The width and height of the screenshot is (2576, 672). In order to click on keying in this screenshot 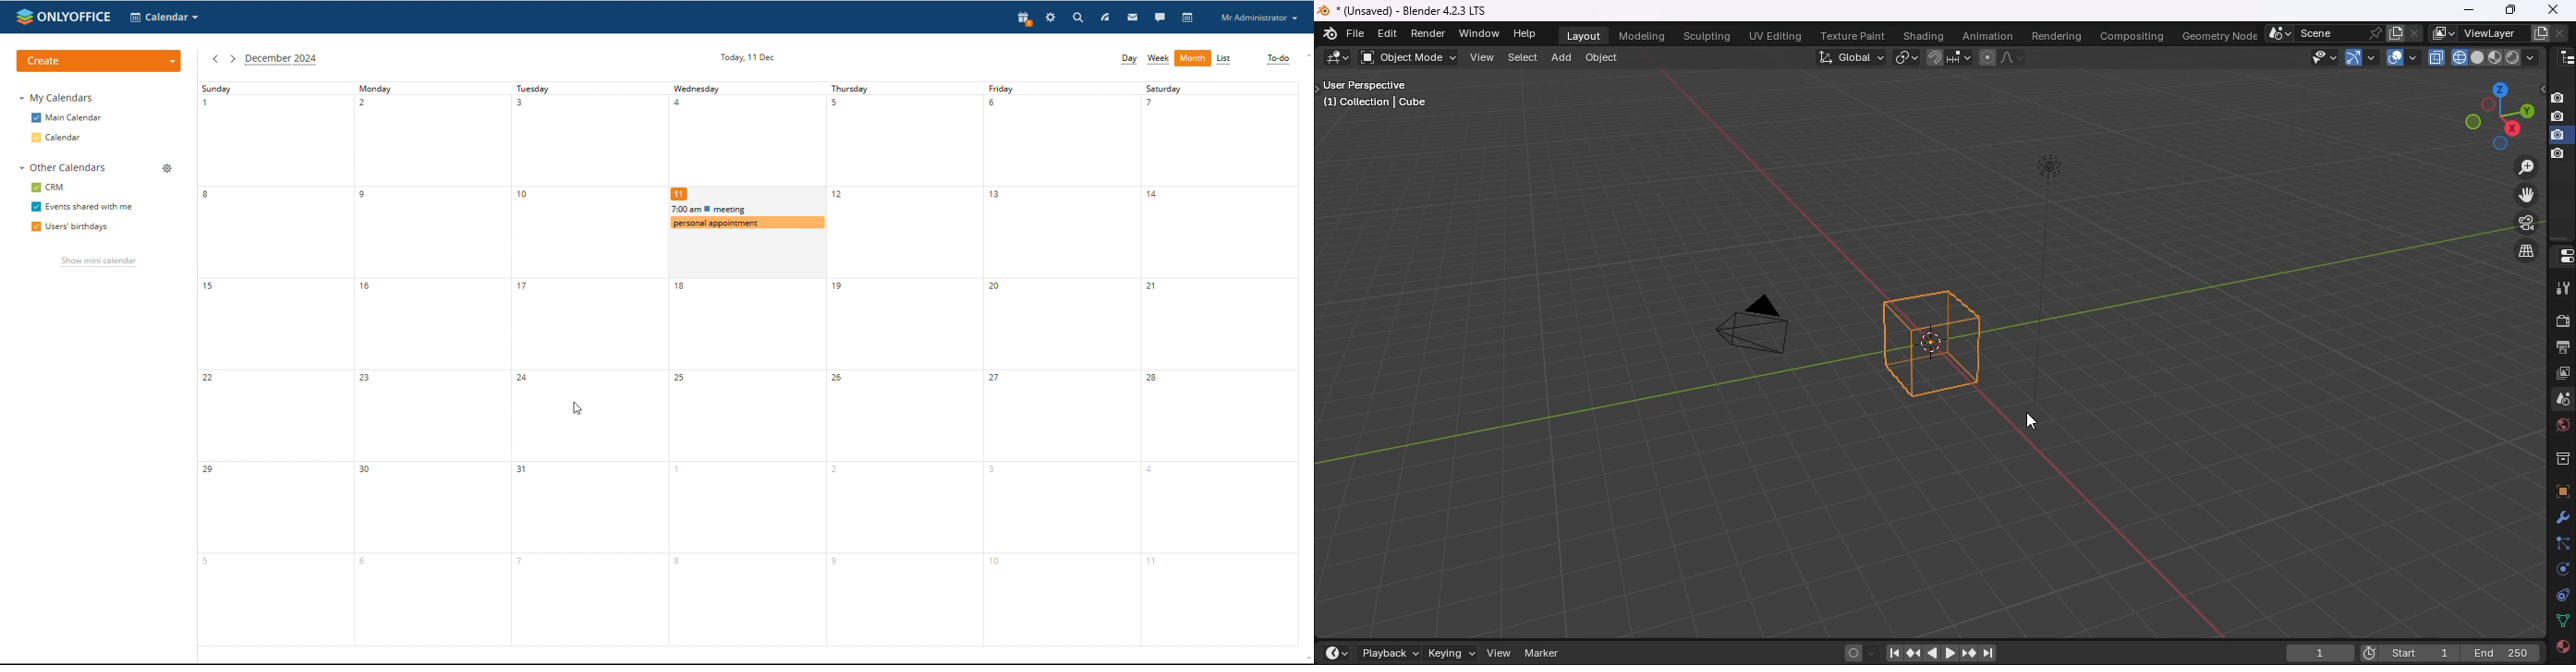, I will do `click(1455, 654)`.